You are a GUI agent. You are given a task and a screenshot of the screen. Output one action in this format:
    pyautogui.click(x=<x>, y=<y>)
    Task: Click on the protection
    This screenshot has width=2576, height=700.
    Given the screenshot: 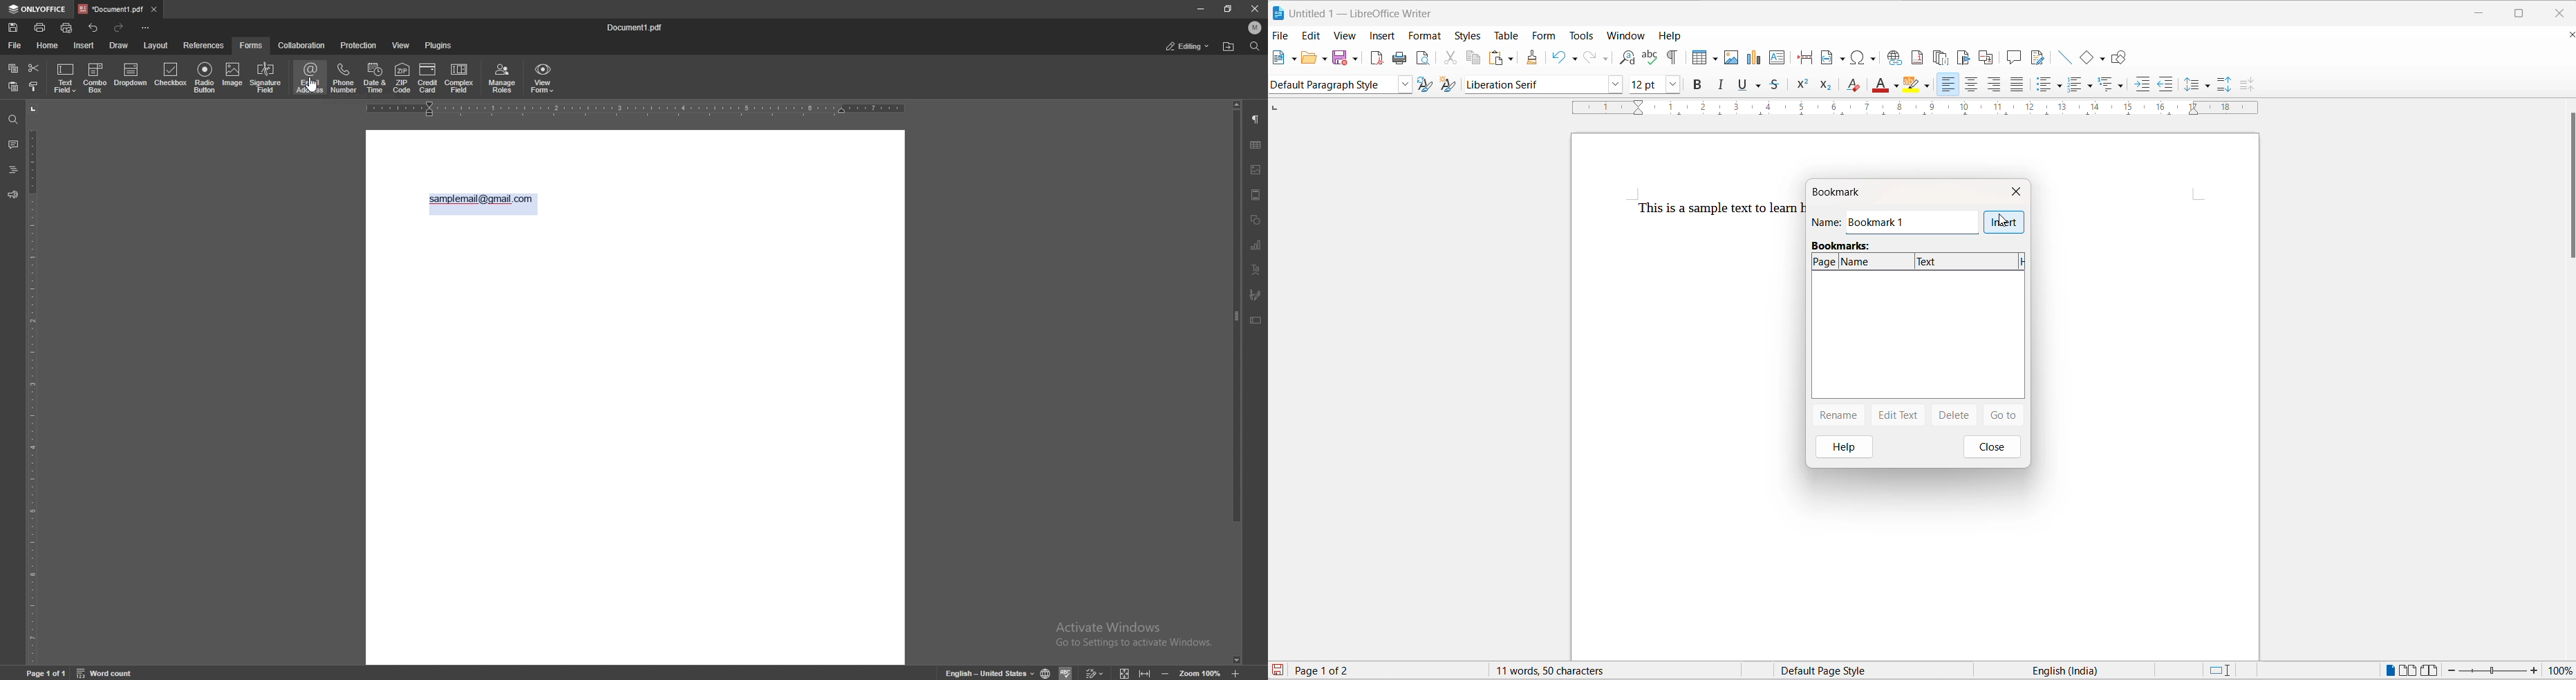 What is the action you would take?
    pyautogui.click(x=359, y=45)
    